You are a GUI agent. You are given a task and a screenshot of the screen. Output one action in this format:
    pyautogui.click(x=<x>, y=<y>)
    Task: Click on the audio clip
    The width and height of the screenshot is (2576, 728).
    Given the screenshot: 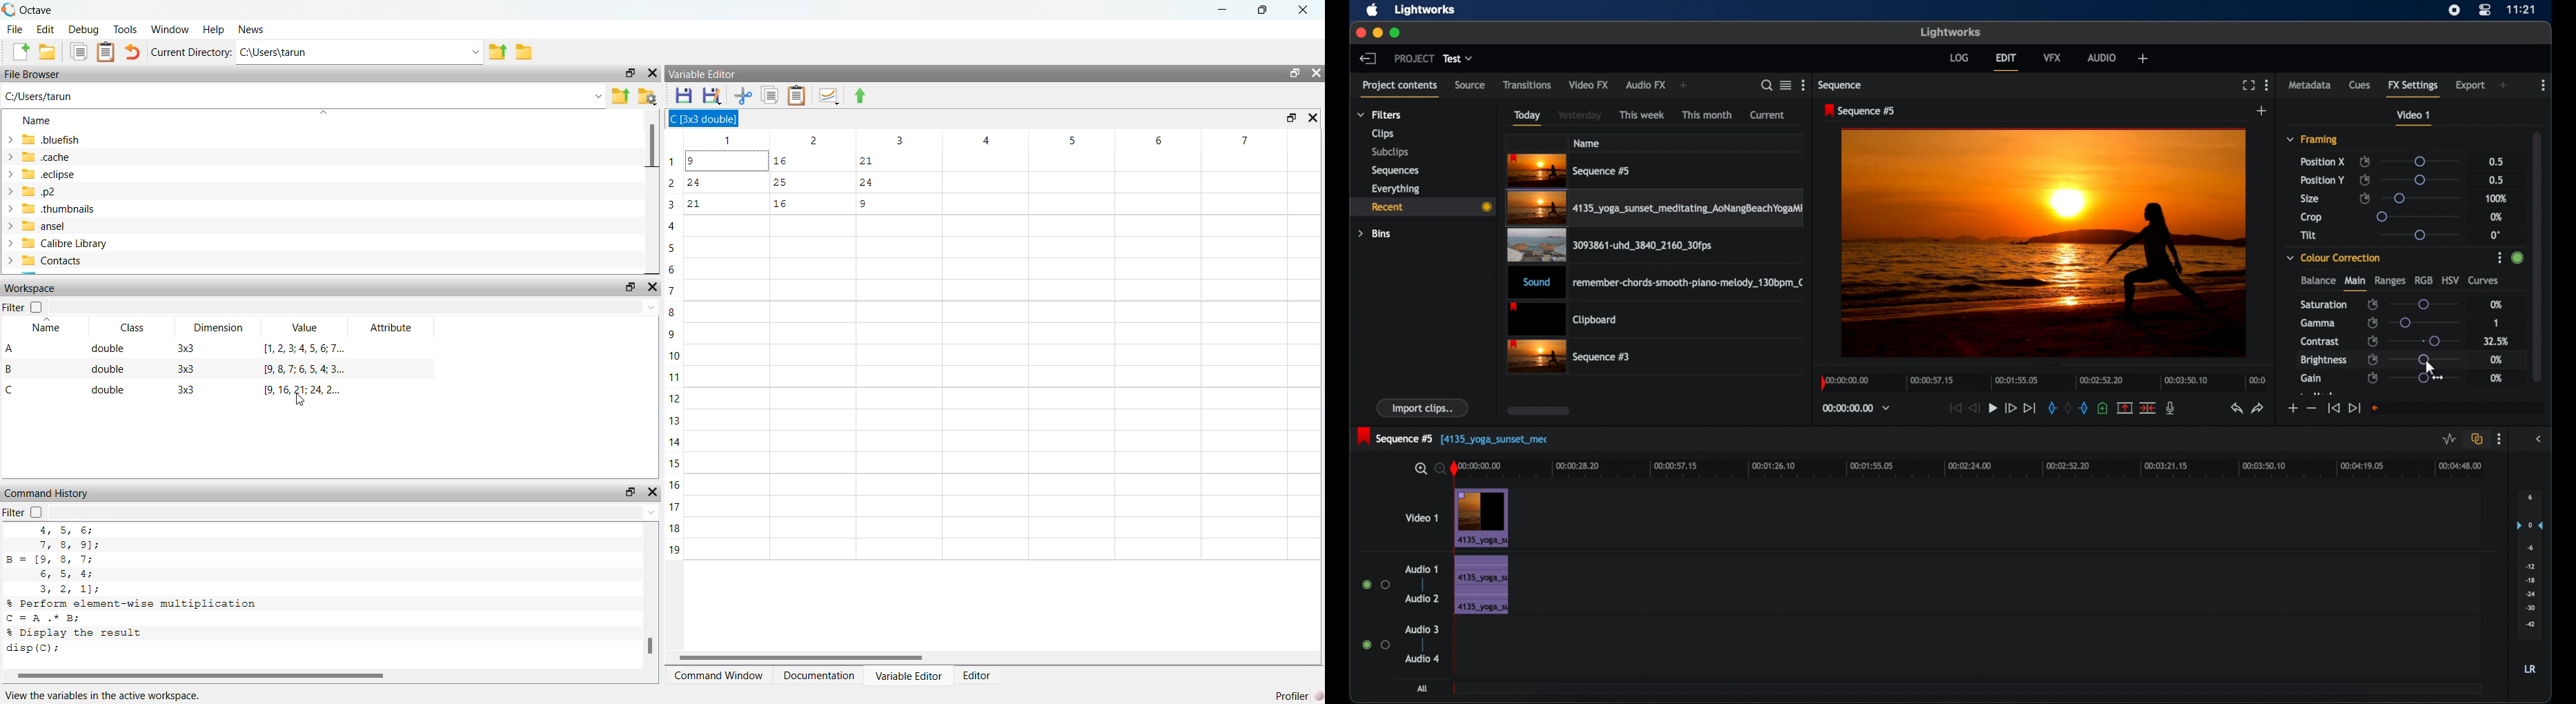 What is the action you would take?
    pyautogui.click(x=1481, y=586)
    